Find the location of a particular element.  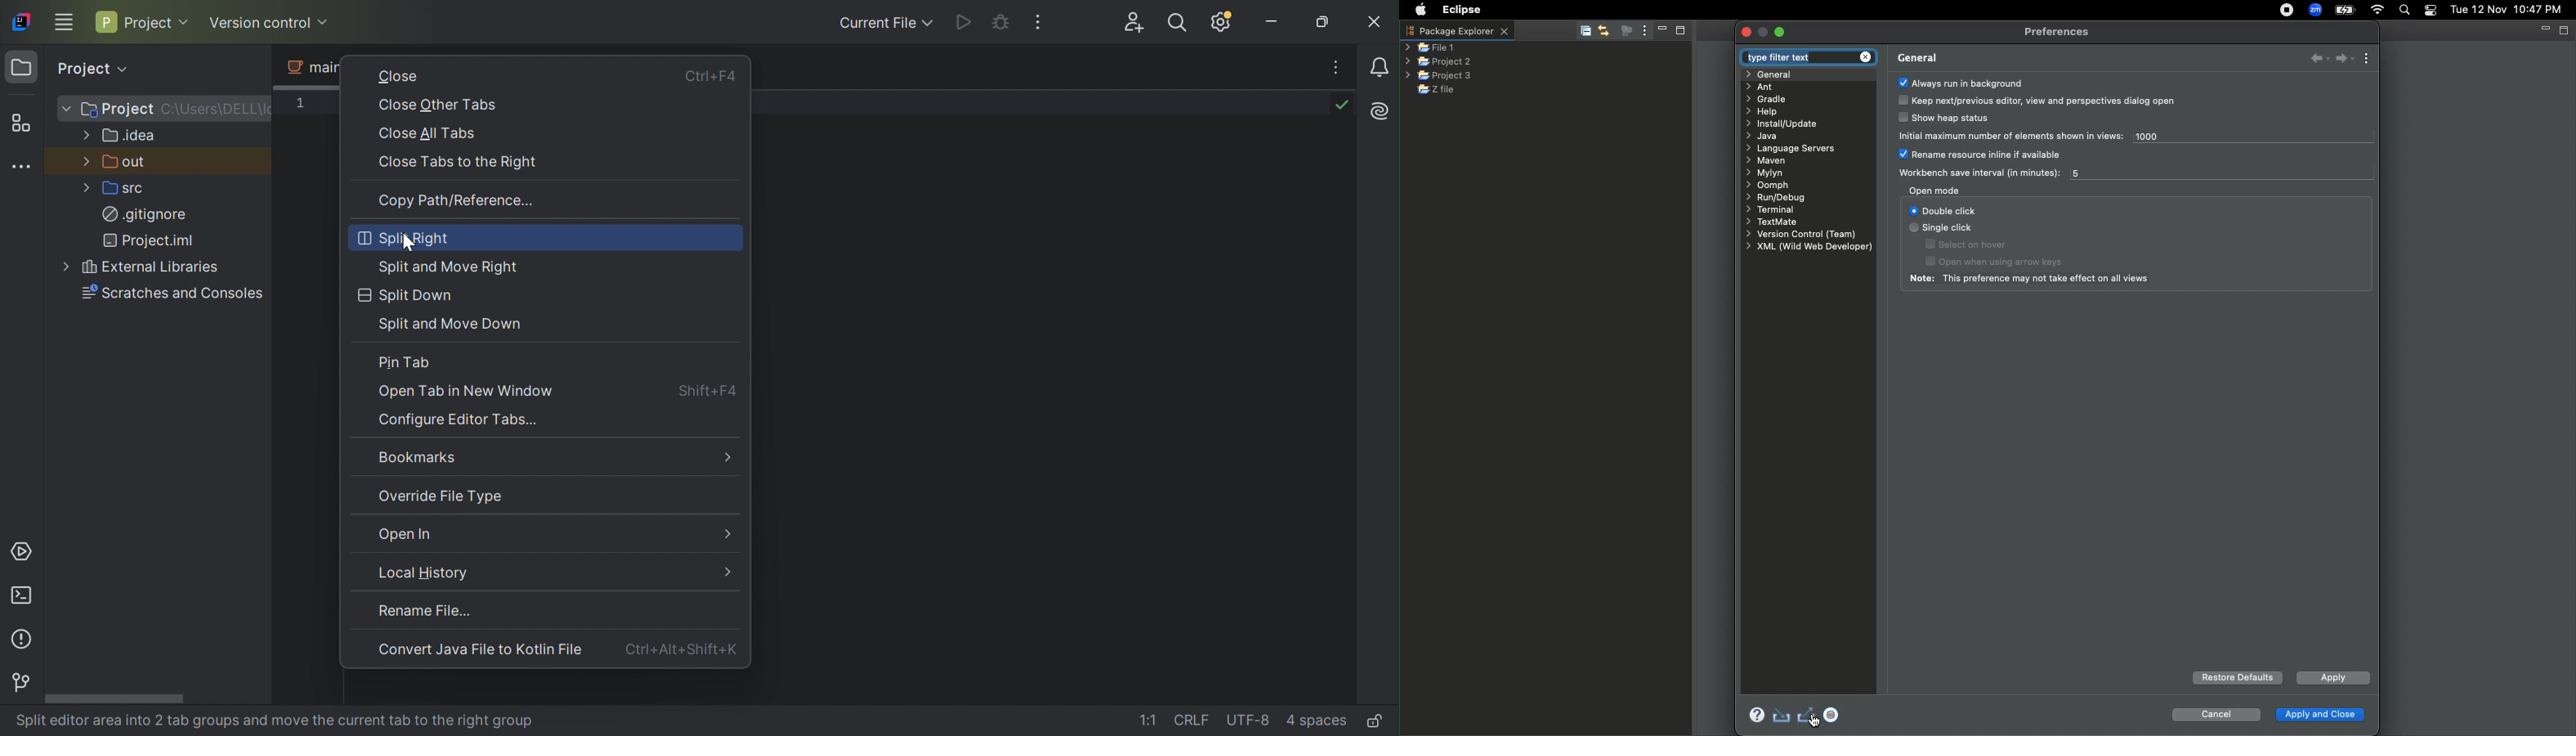

Ant is located at coordinates (1760, 87).